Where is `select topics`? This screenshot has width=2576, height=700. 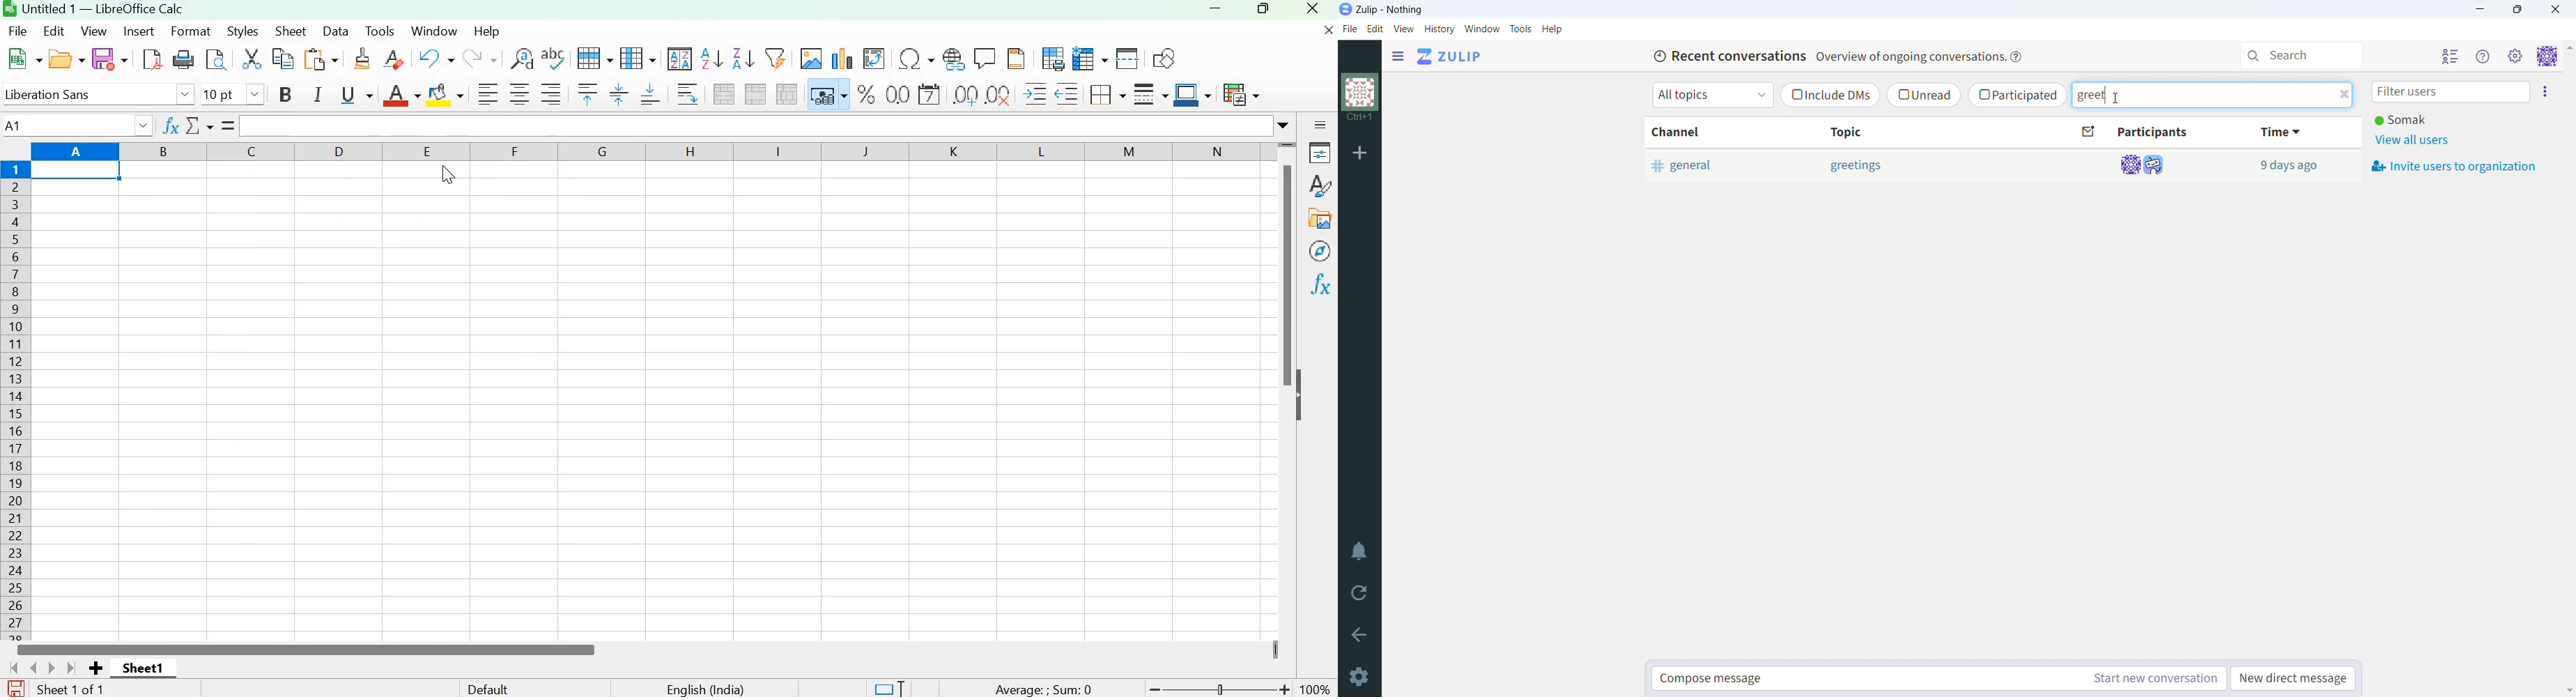
select topics is located at coordinates (1713, 95).